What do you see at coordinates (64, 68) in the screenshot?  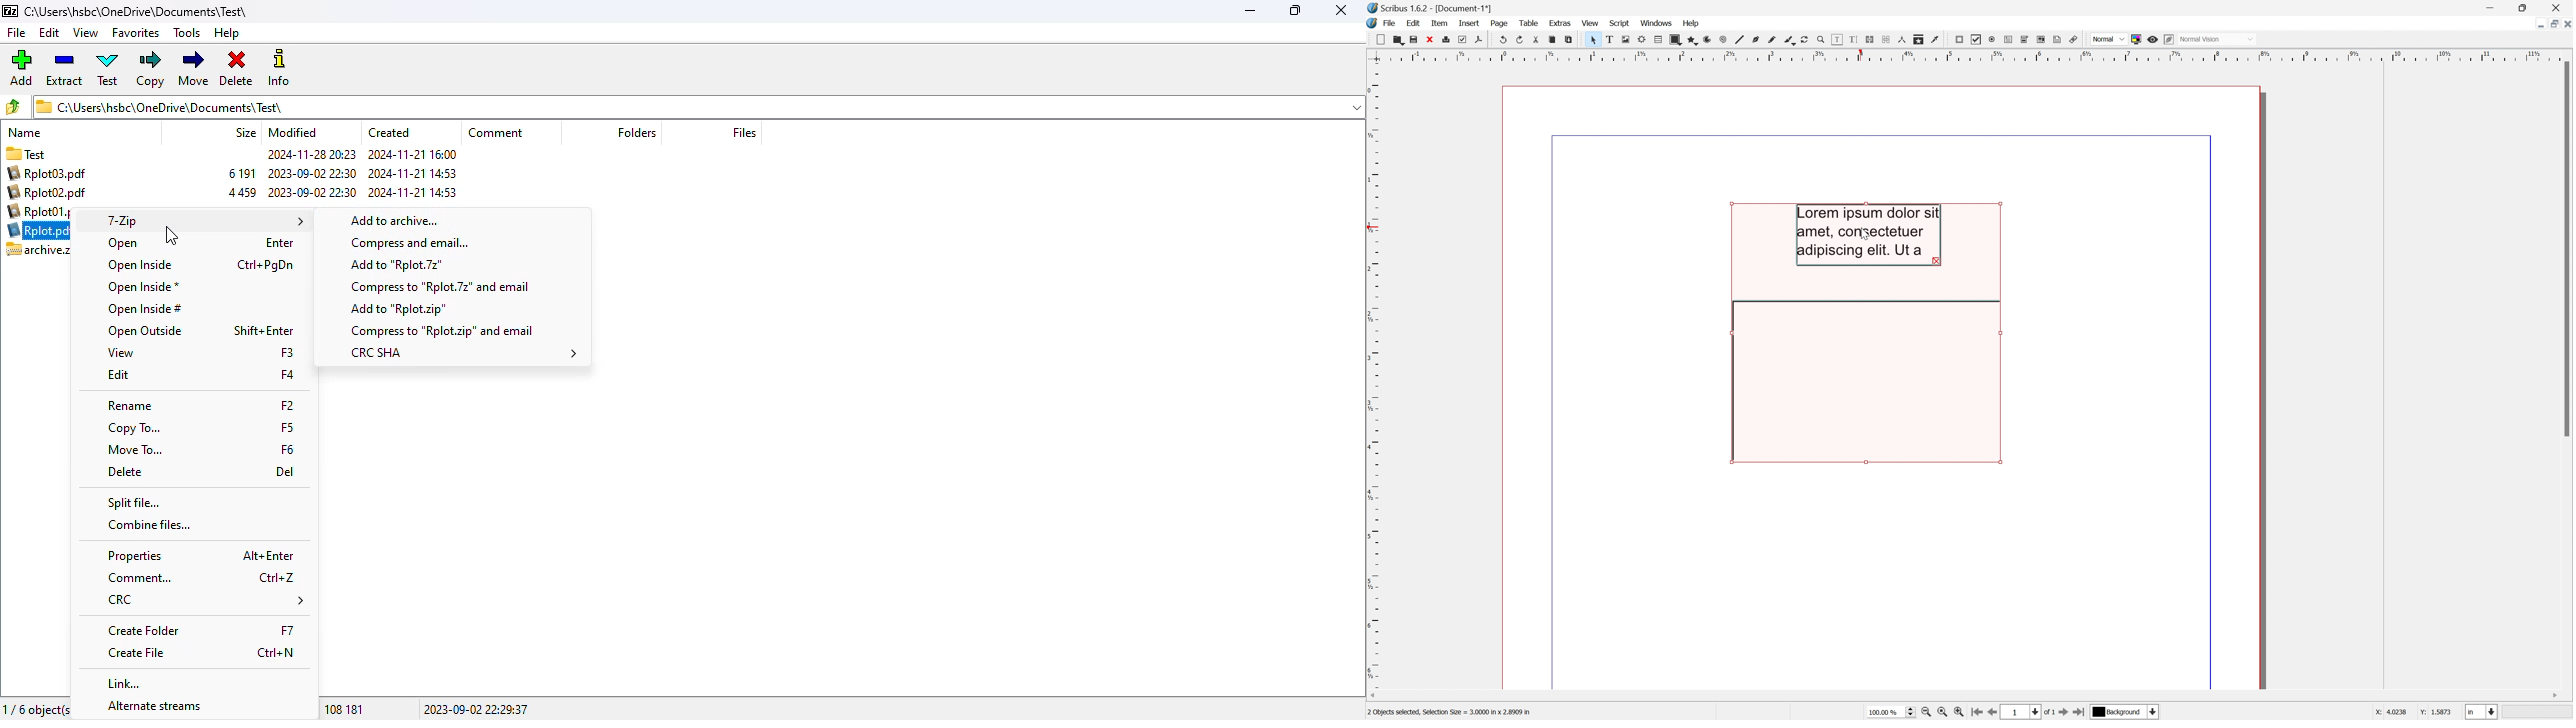 I see `extract` at bounding box center [64, 68].